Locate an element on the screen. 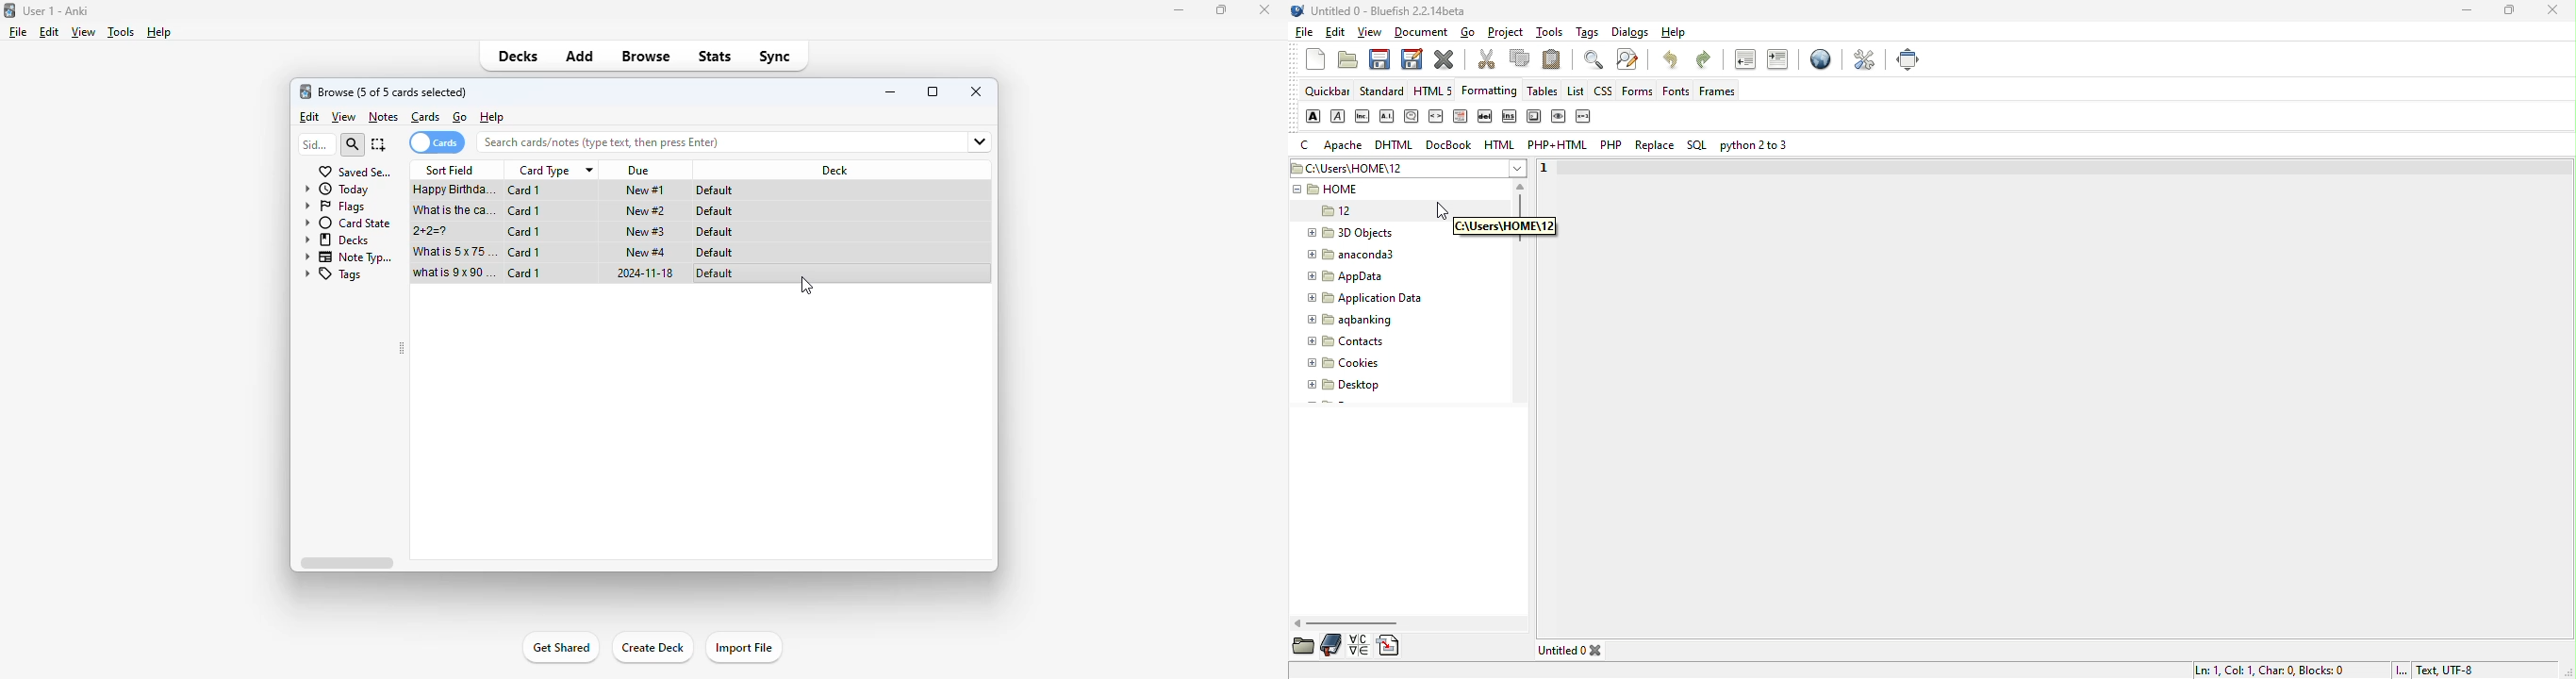 The height and width of the screenshot is (700, 2576). php+html is located at coordinates (1559, 145).